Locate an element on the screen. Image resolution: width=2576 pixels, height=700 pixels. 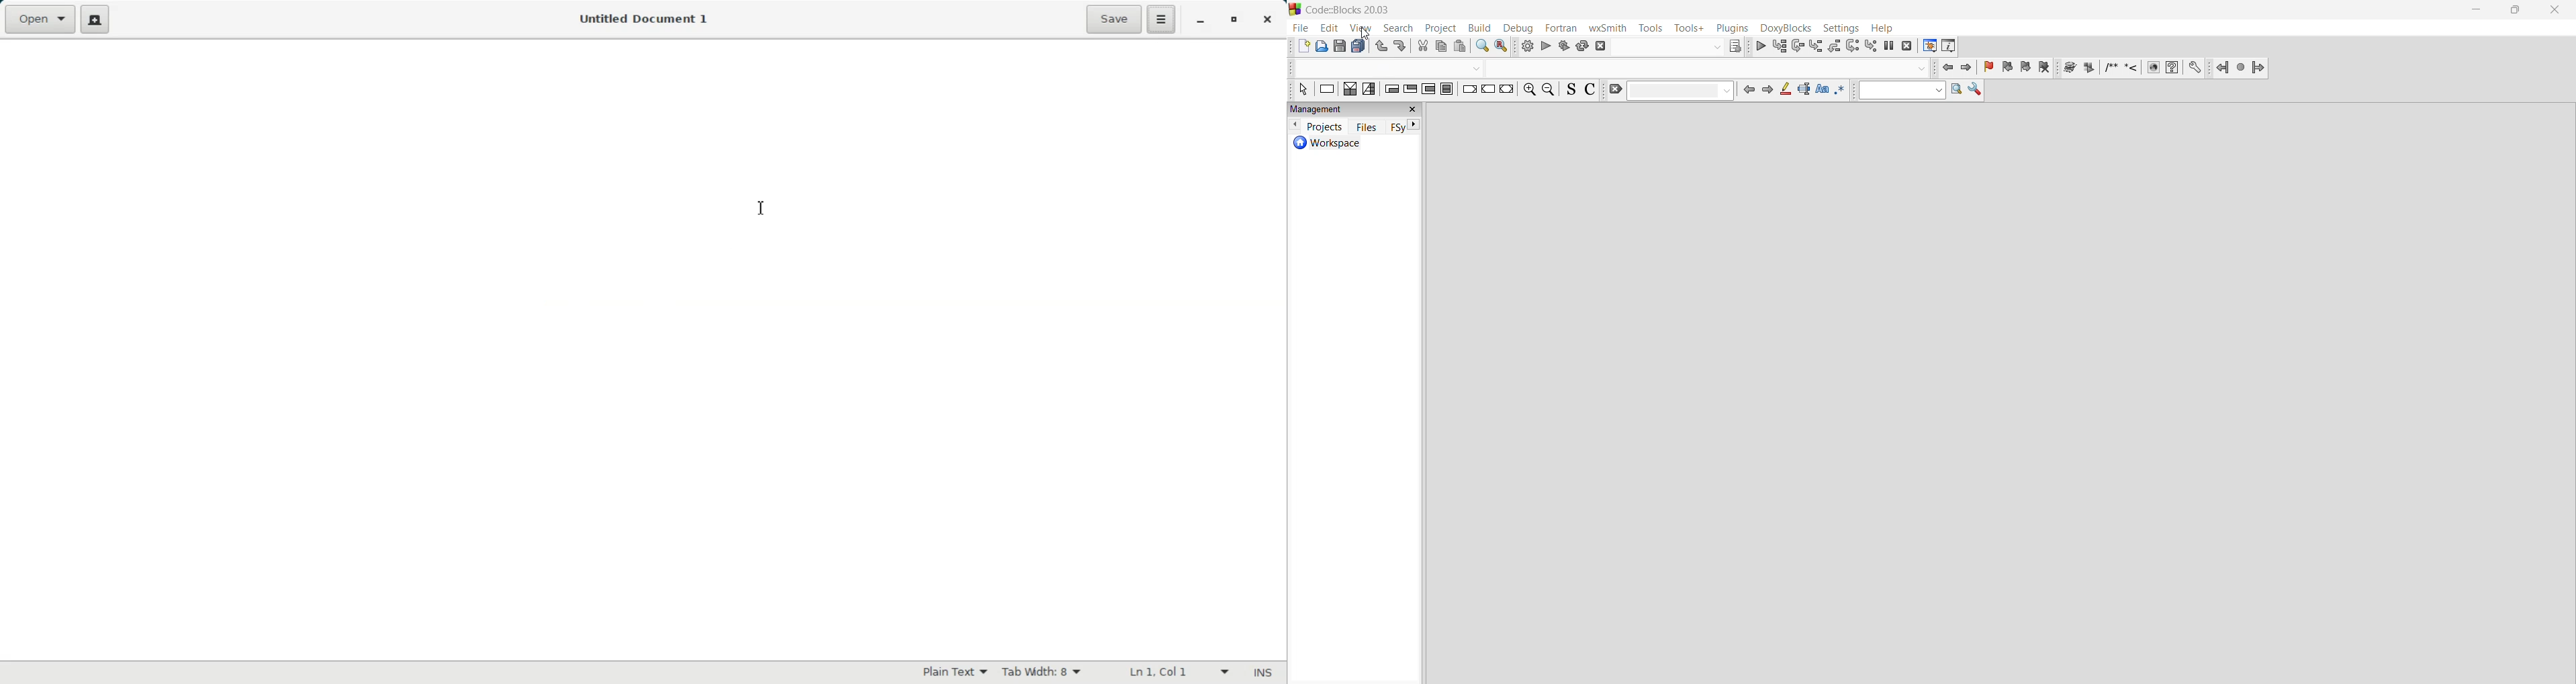
run search is located at coordinates (1958, 91).